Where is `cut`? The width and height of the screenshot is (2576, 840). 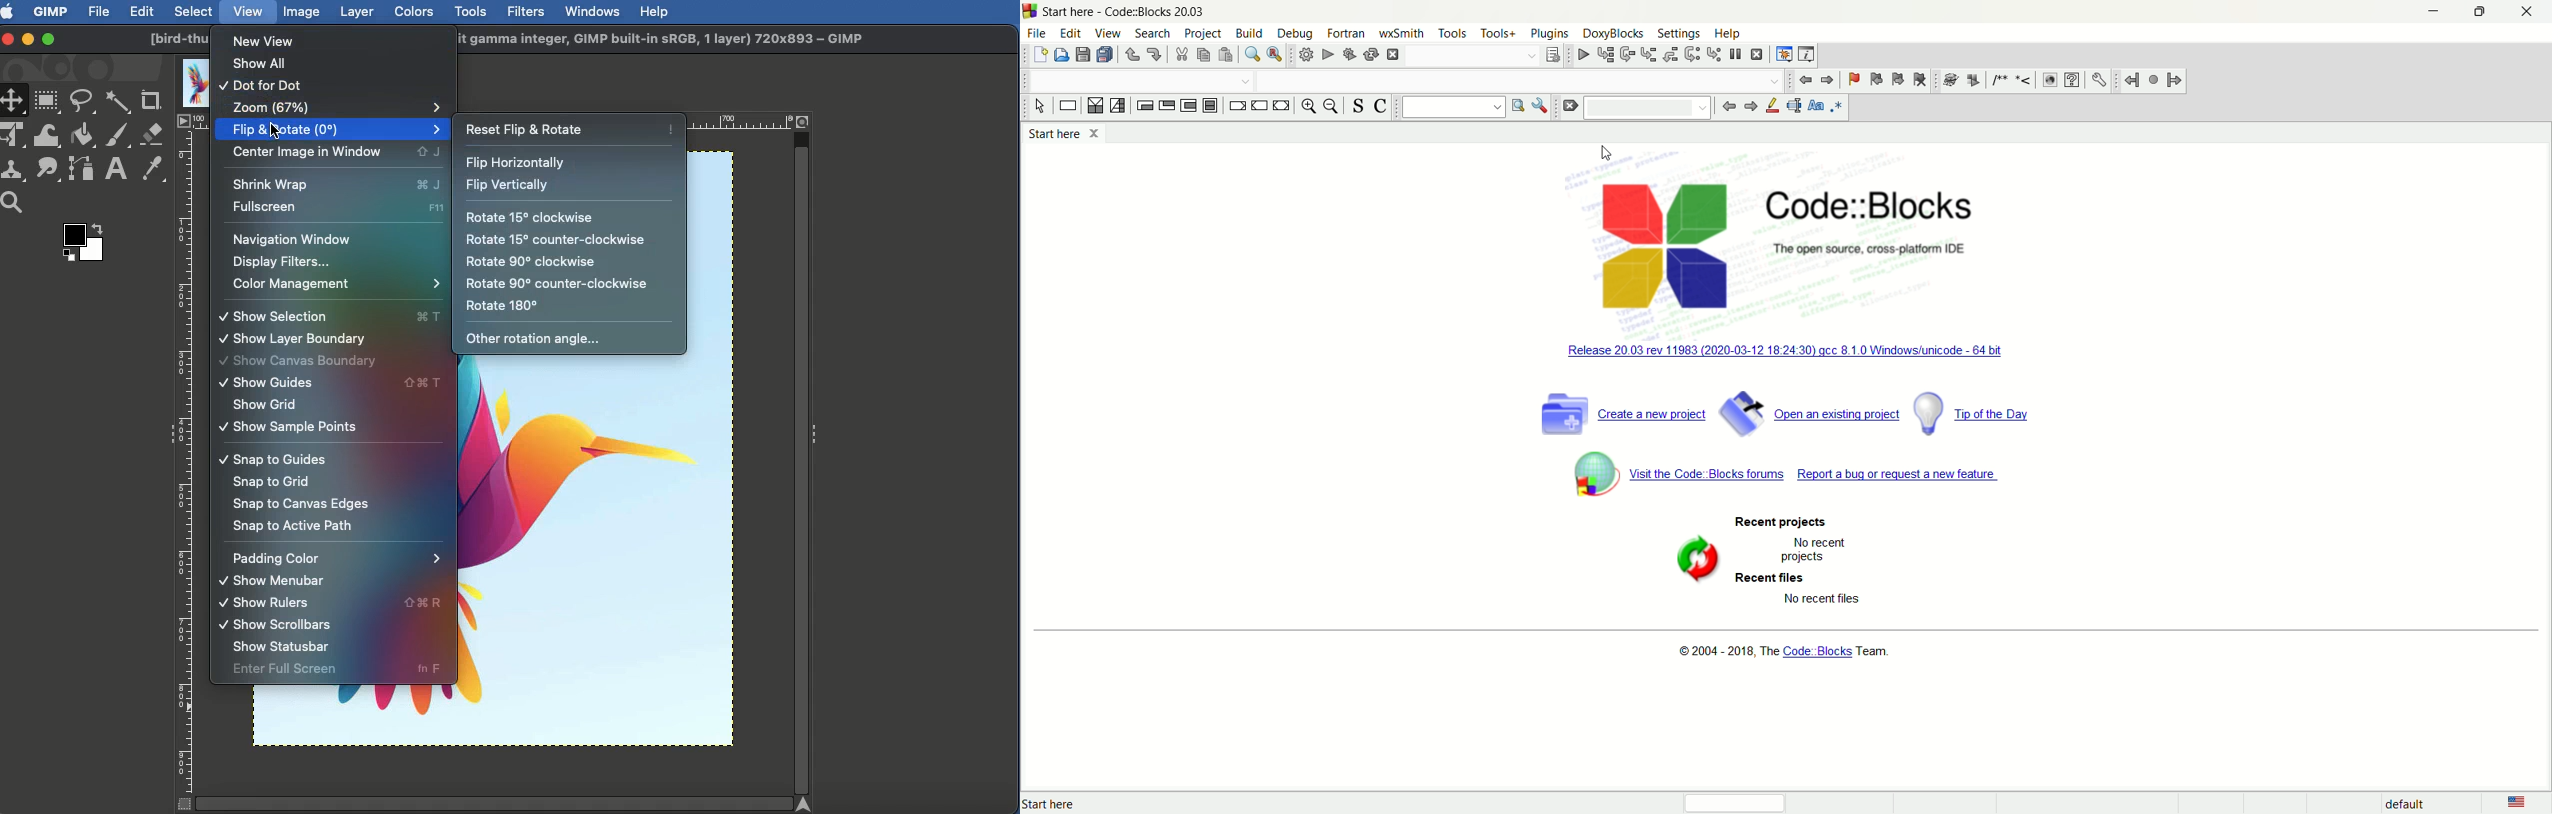
cut is located at coordinates (1180, 53).